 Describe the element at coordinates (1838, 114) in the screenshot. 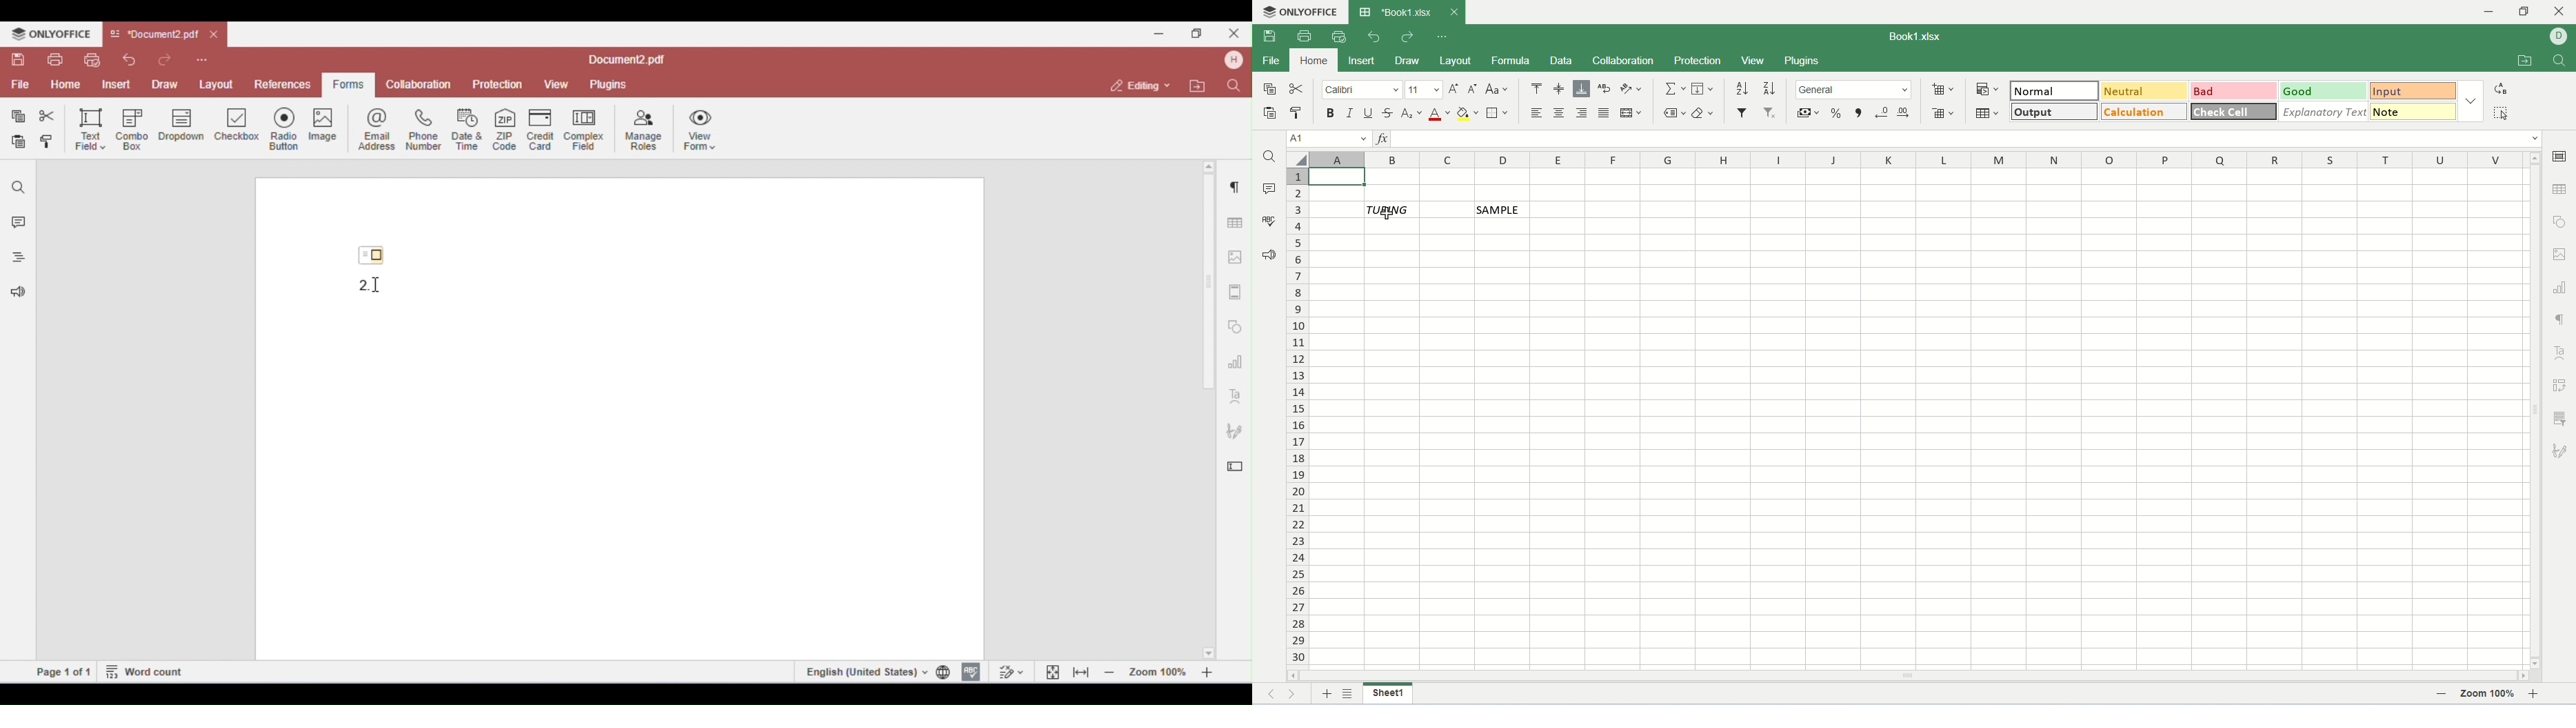

I see `percent style` at that location.